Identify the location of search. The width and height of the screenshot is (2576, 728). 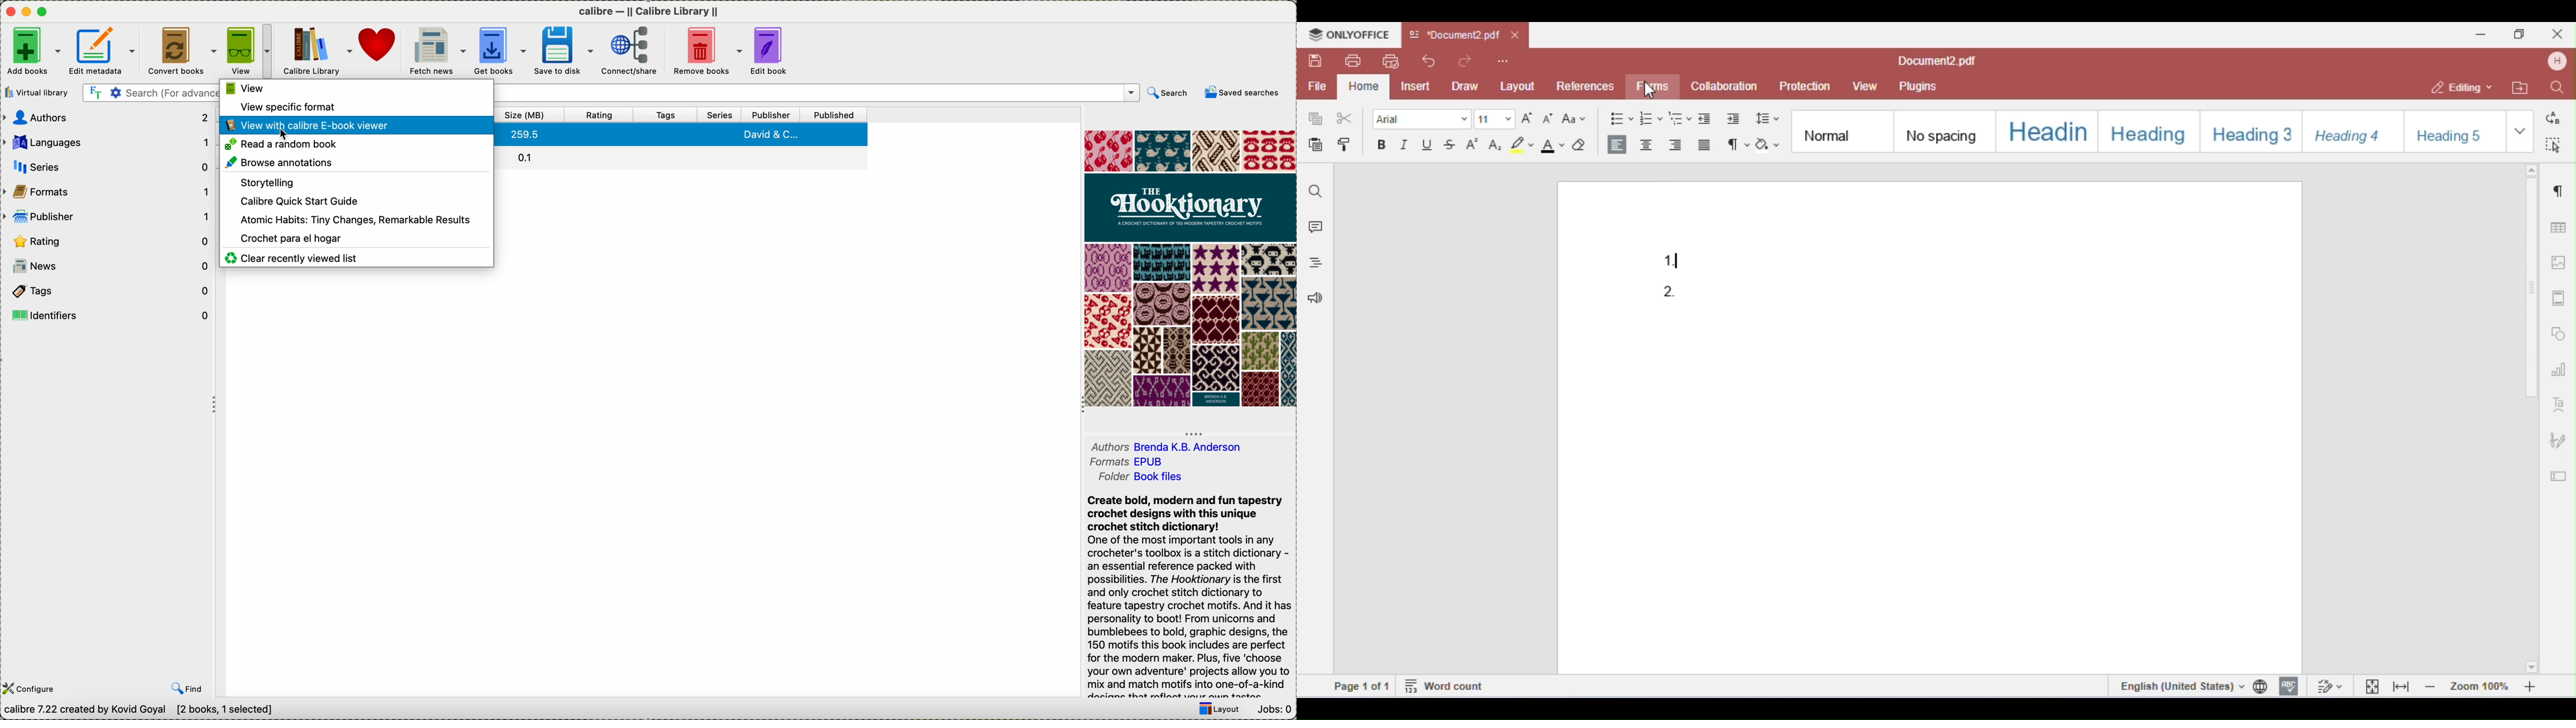
(1169, 93).